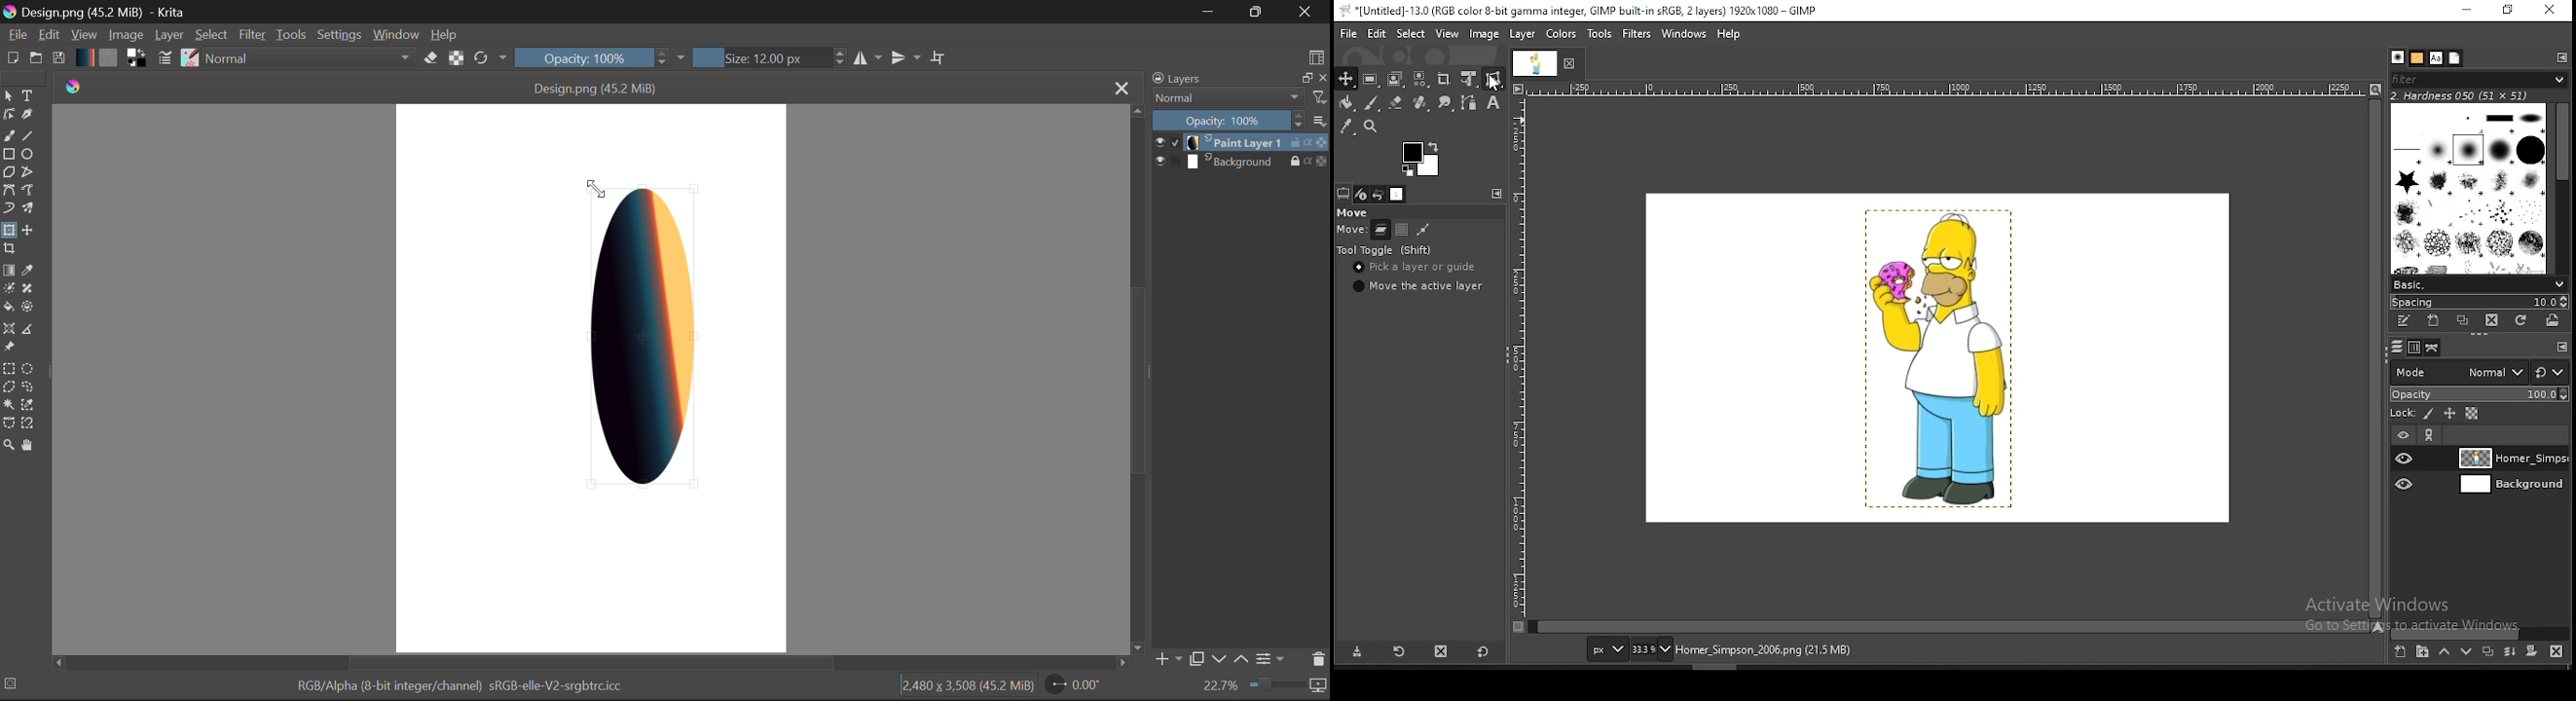 The height and width of the screenshot is (728, 2576). What do you see at coordinates (1446, 79) in the screenshot?
I see `crop tool` at bounding box center [1446, 79].